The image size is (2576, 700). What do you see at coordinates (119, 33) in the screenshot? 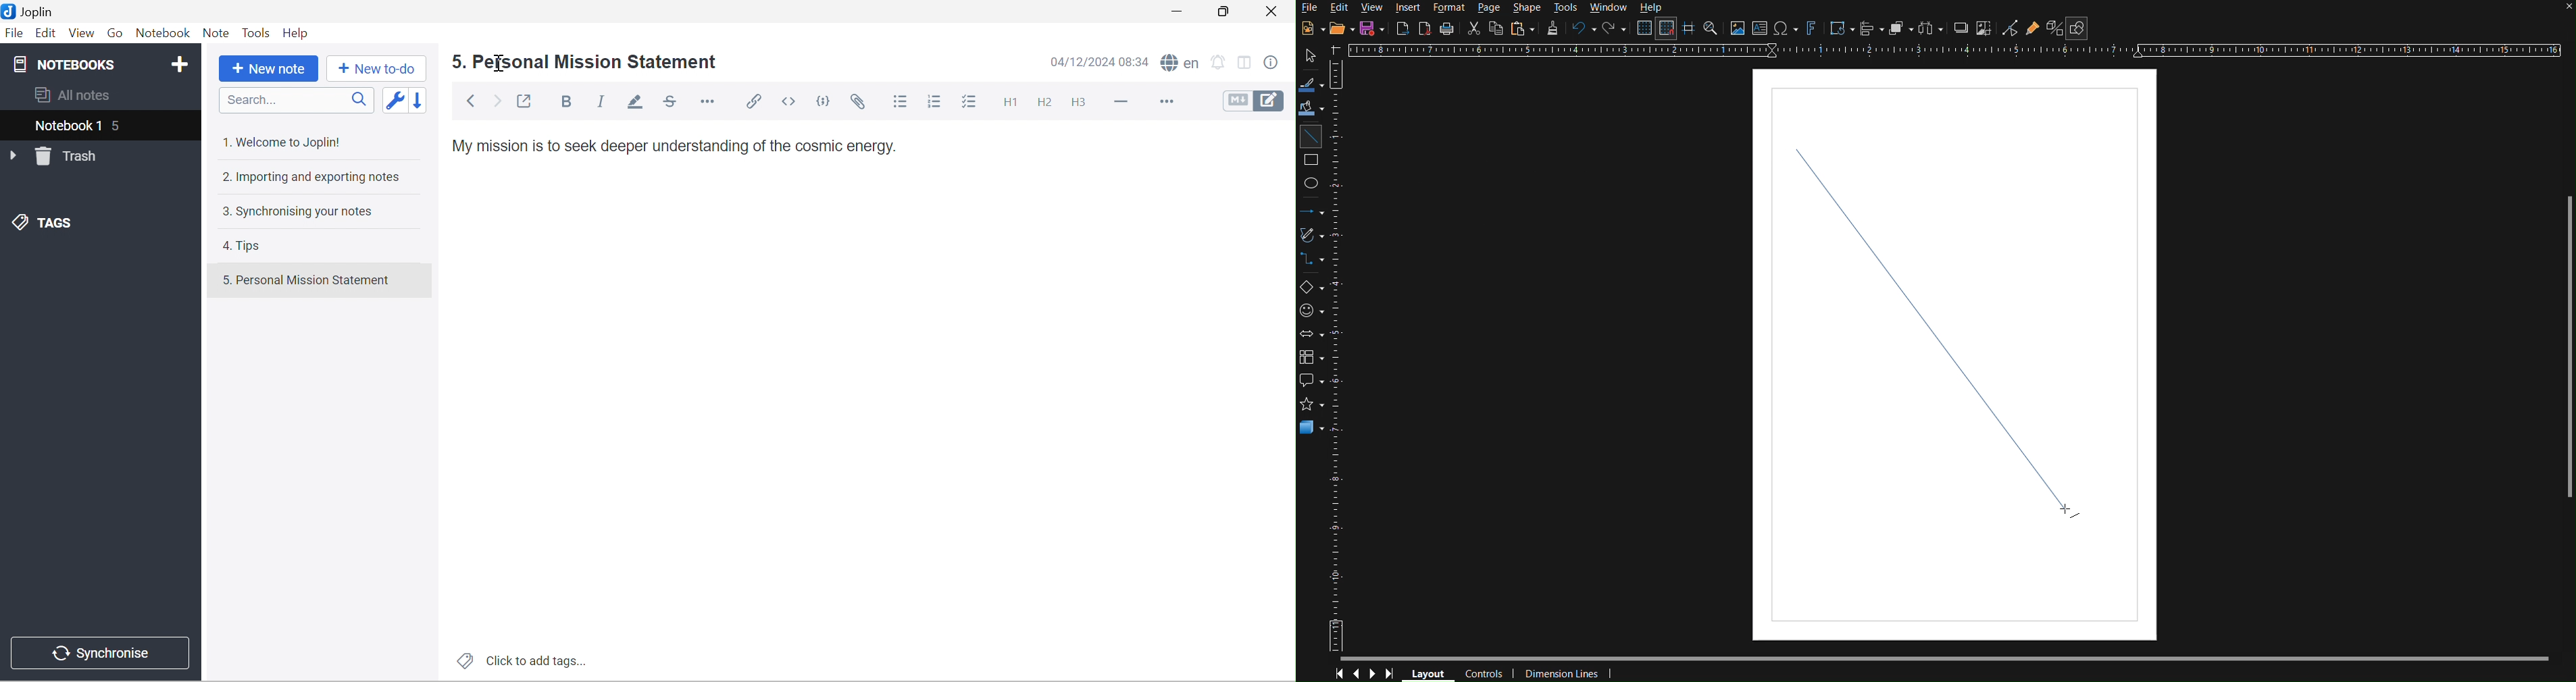
I see `Go` at bounding box center [119, 33].